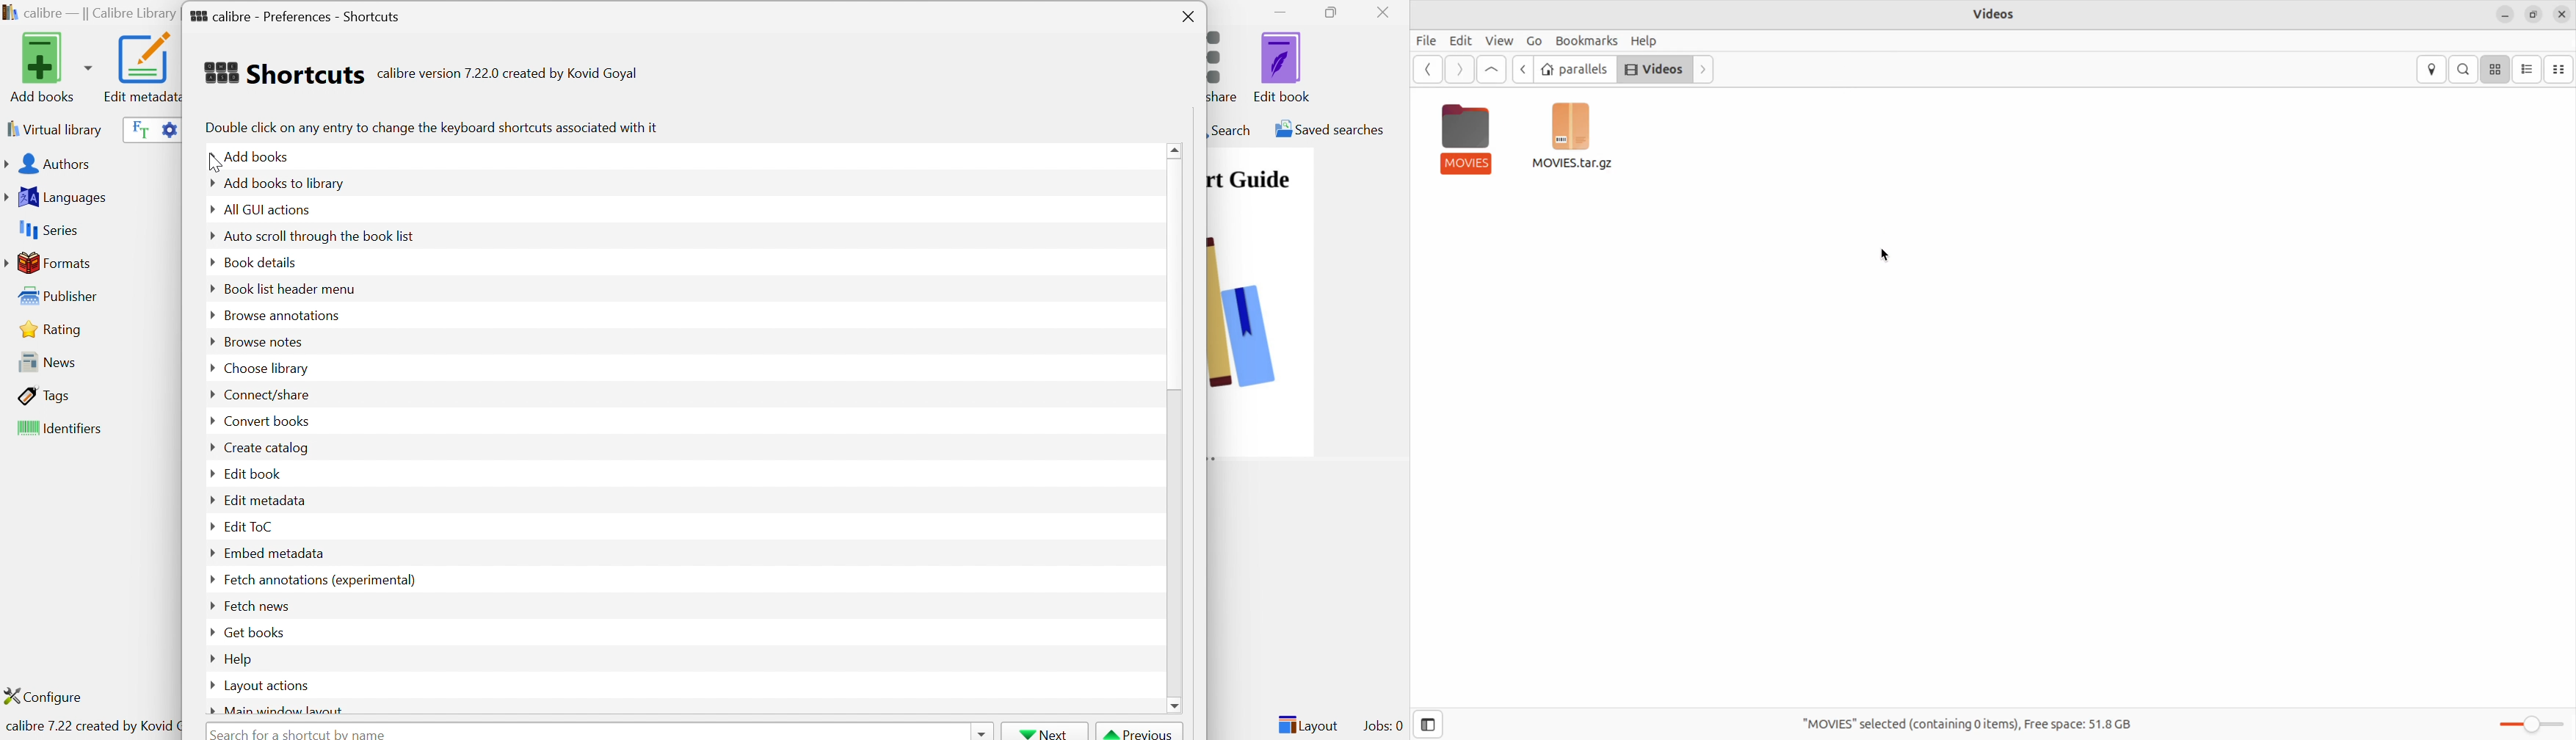  What do you see at coordinates (240, 659) in the screenshot?
I see `Help` at bounding box center [240, 659].